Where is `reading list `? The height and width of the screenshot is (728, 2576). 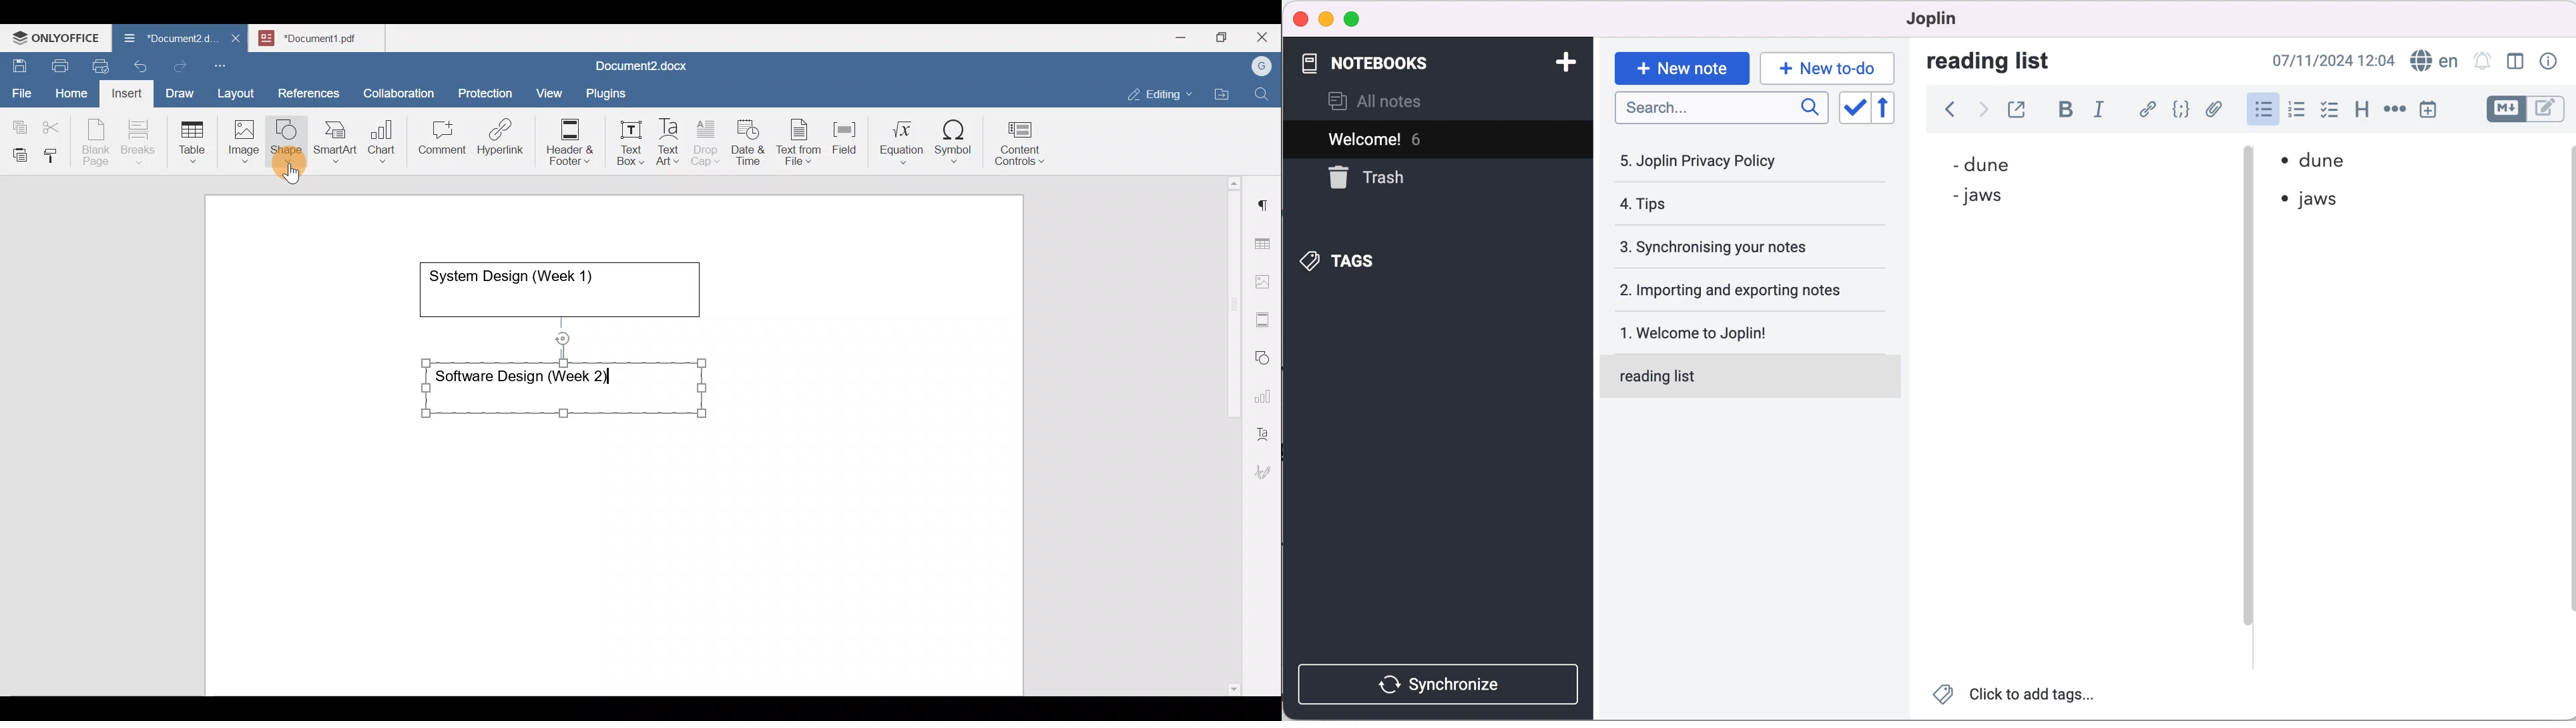 reading list  is located at coordinates (1754, 375).